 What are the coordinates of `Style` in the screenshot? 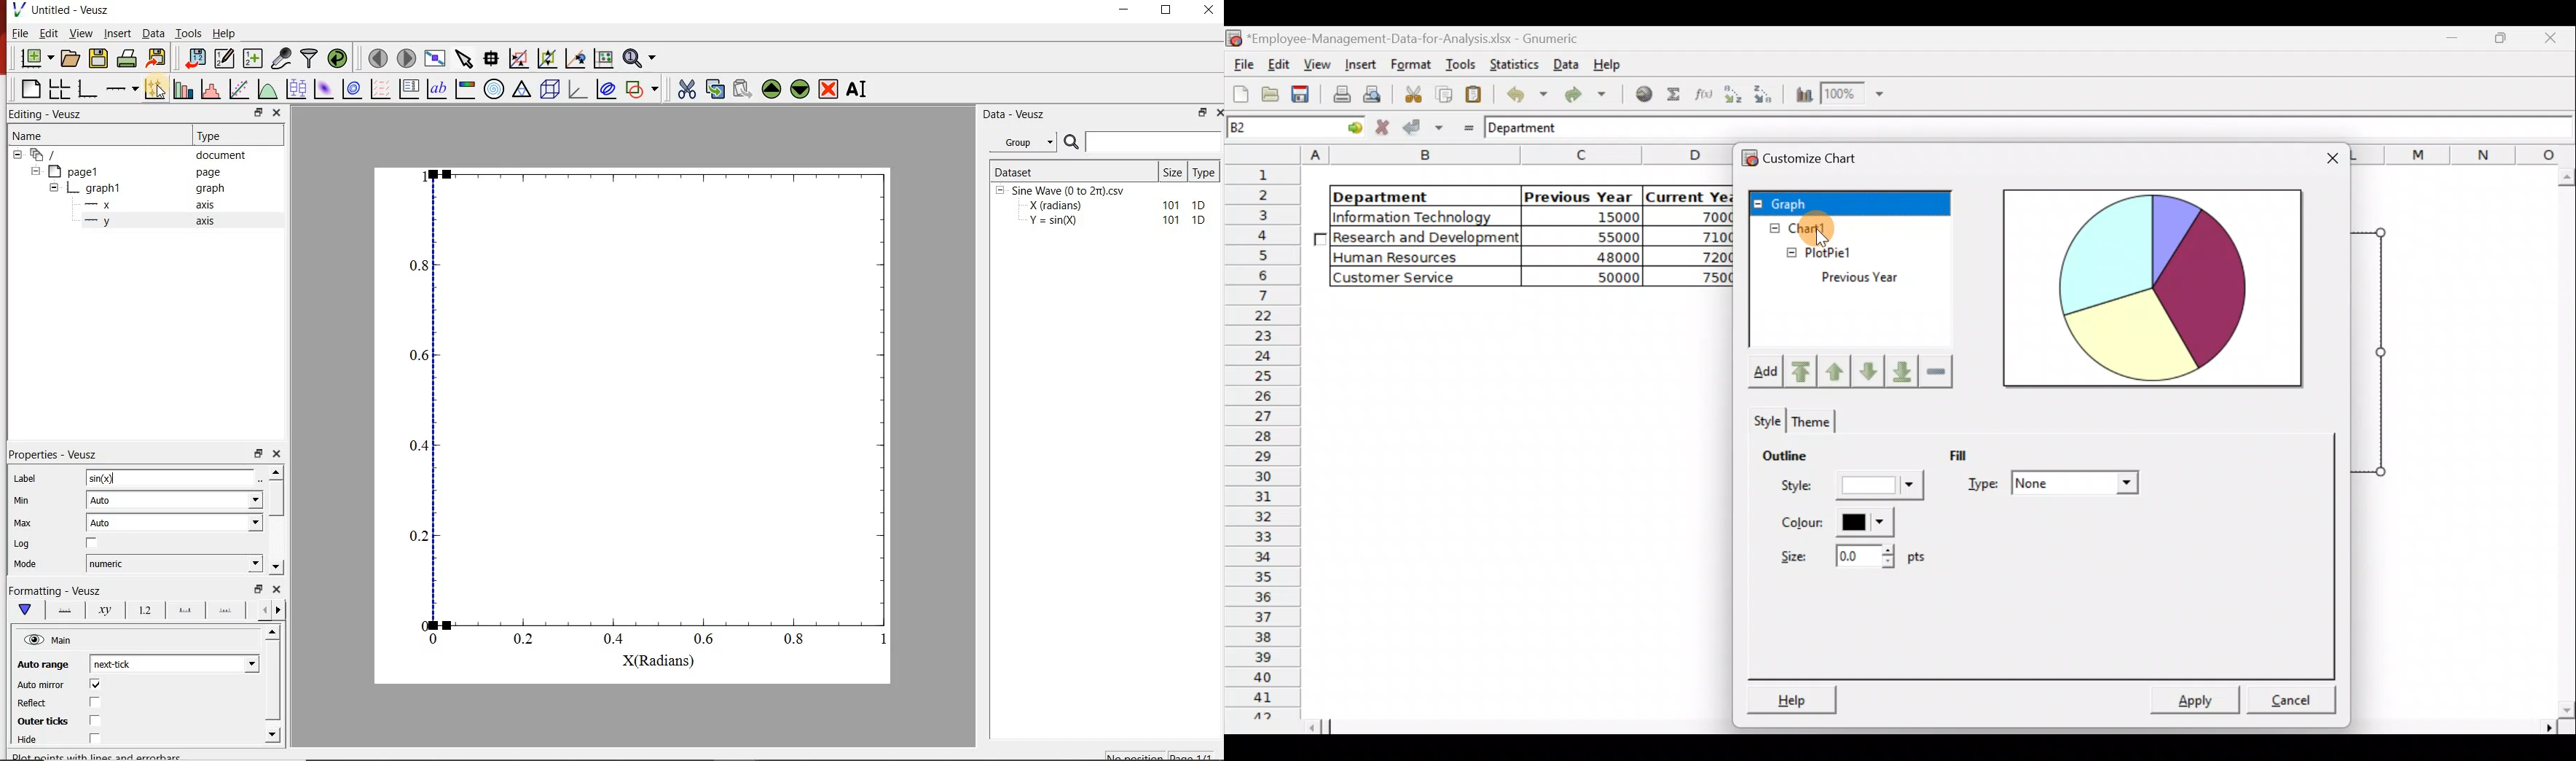 It's located at (1761, 419).